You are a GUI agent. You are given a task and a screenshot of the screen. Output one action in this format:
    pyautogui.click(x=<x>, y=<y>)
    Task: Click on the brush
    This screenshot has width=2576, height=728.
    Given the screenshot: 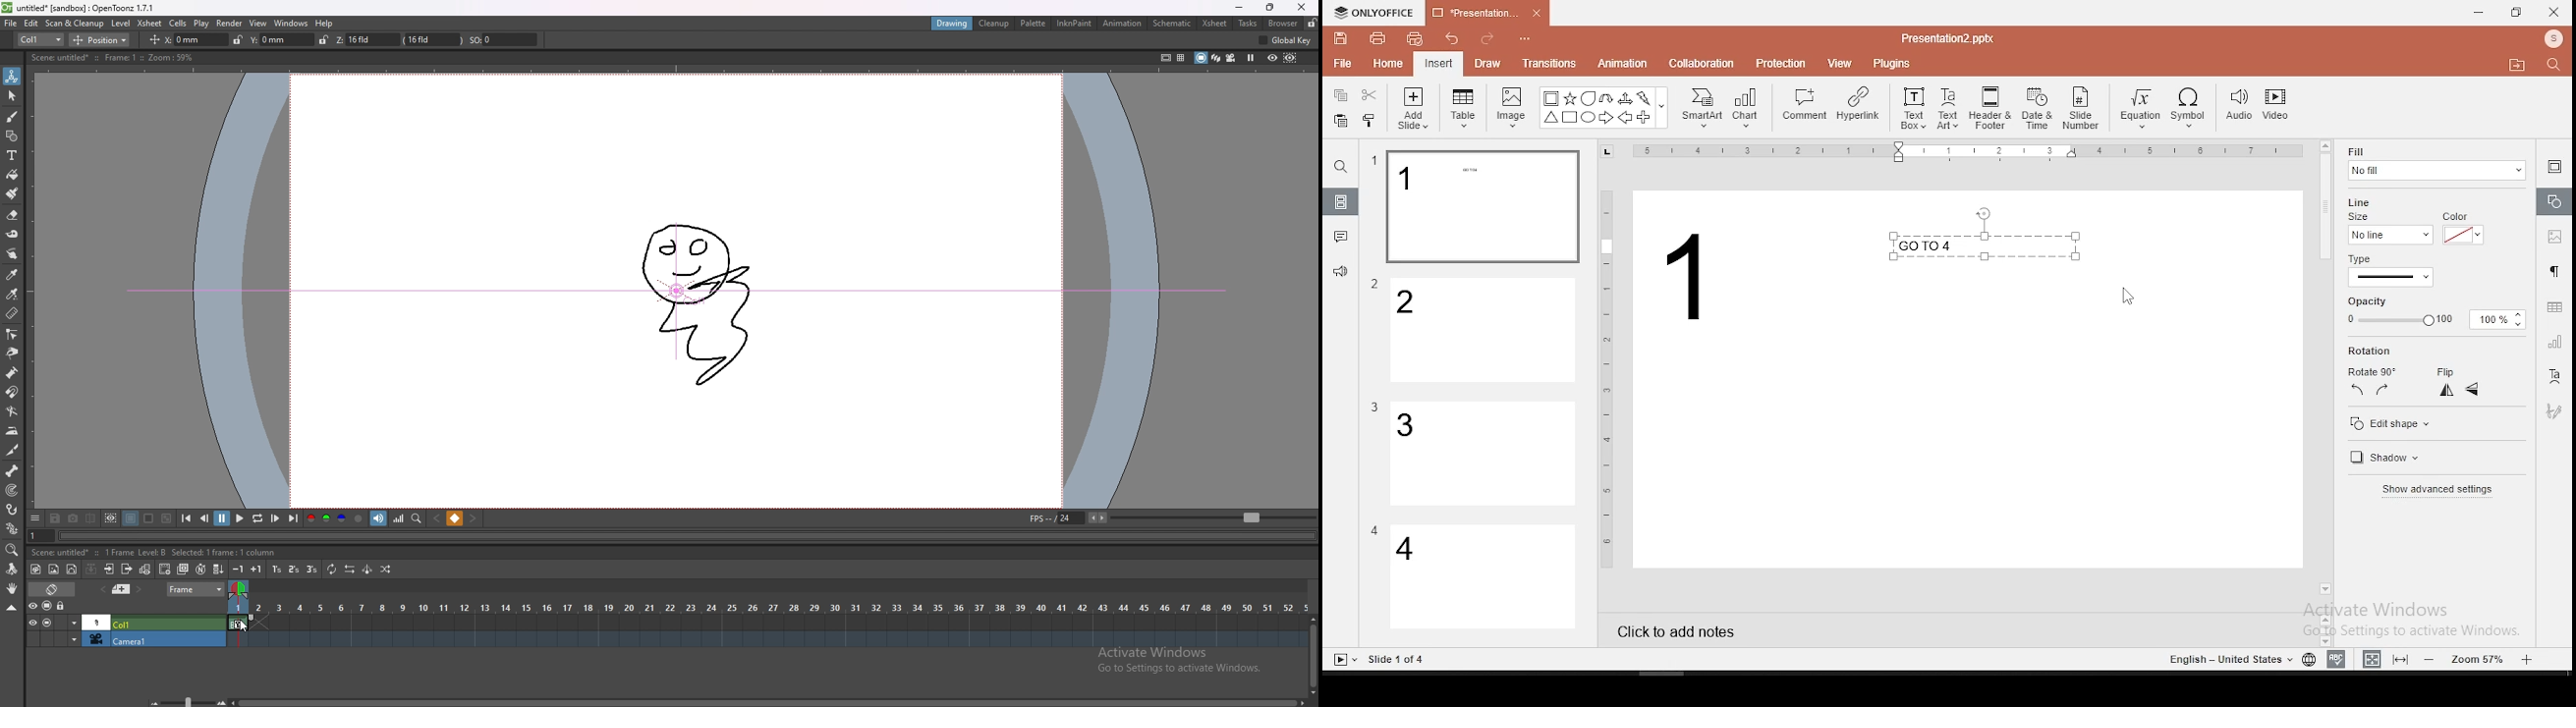 What is the action you would take?
    pyautogui.click(x=12, y=117)
    